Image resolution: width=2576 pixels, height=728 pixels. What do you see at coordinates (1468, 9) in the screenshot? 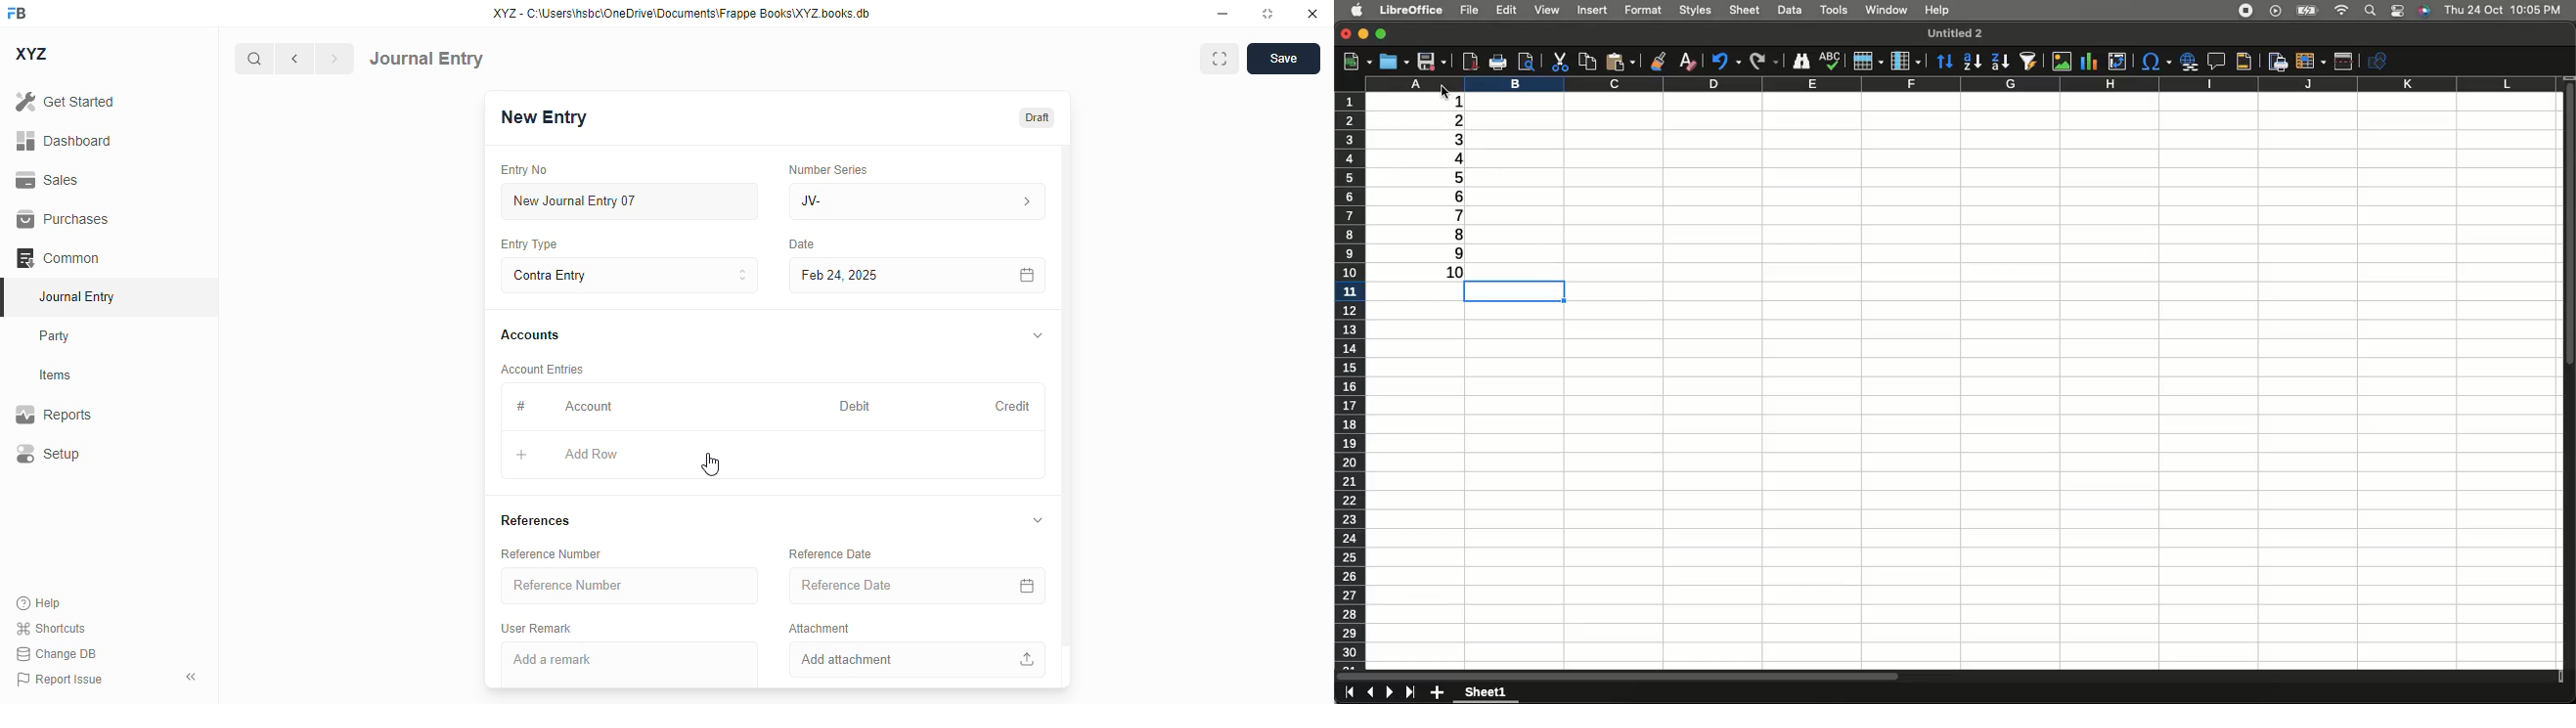
I see `File` at bounding box center [1468, 9].